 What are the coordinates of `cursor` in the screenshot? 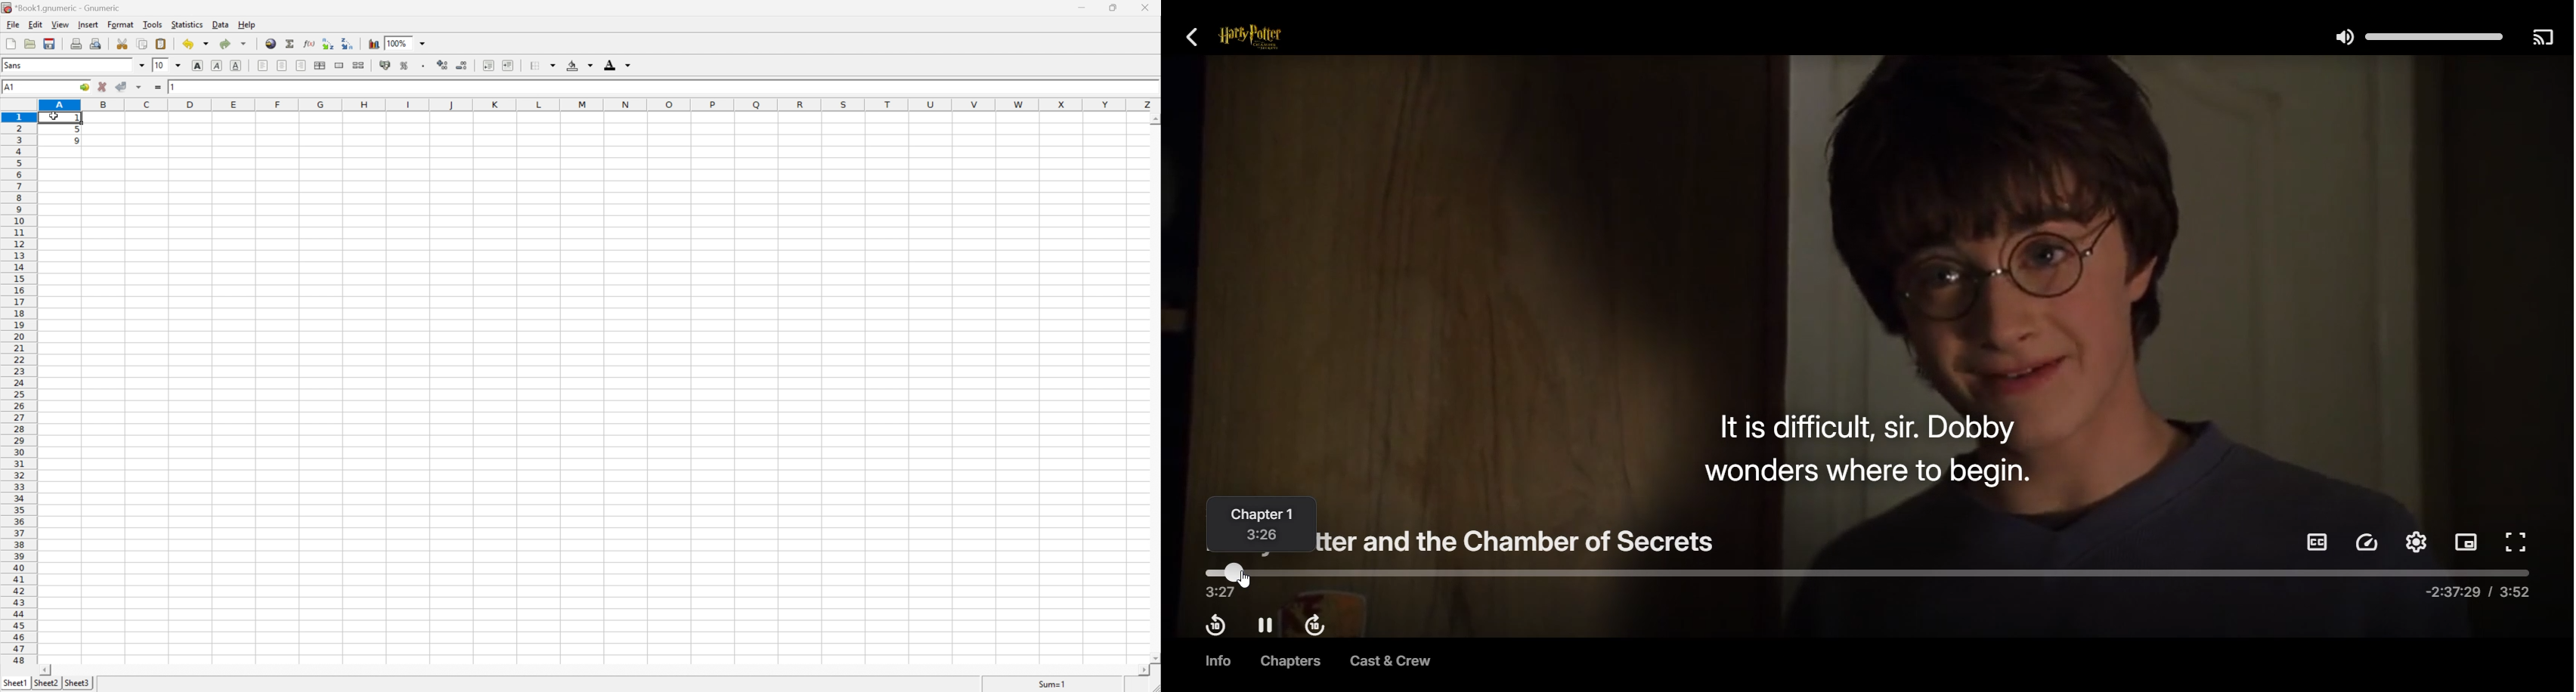 It's located at (53, 116).